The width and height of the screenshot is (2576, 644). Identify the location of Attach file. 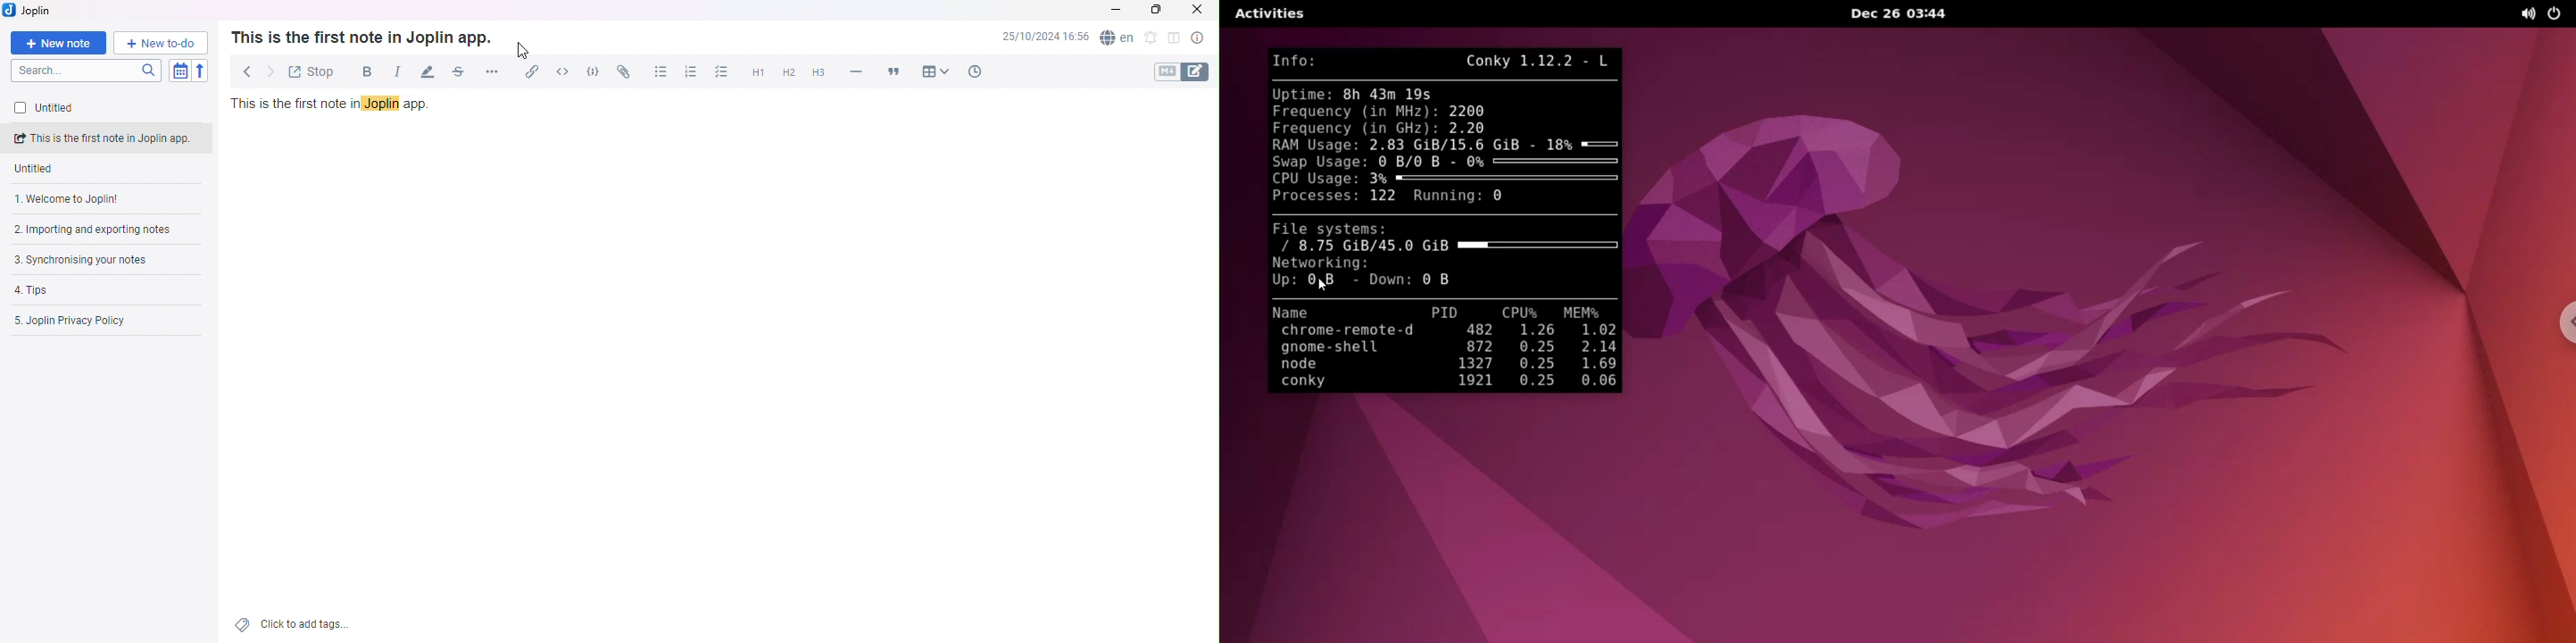
(623, 71).